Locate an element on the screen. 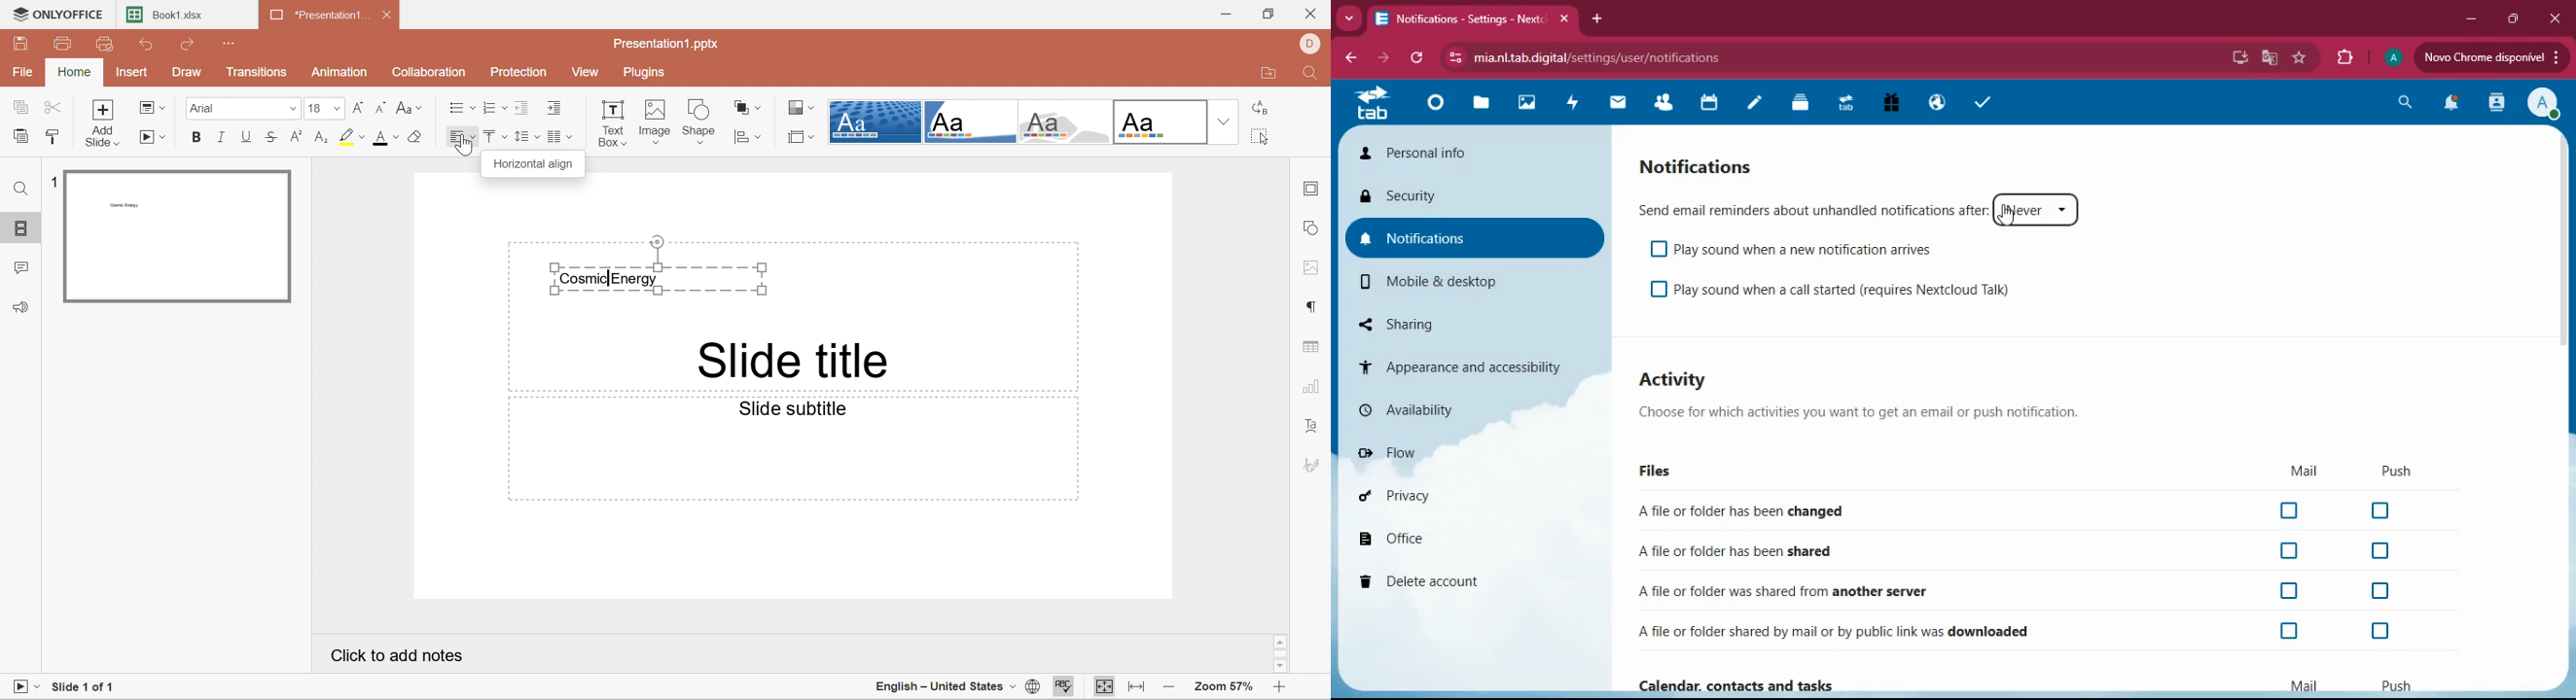 The image size is (2576, 700). shared is located at coordinates (1740, 553).